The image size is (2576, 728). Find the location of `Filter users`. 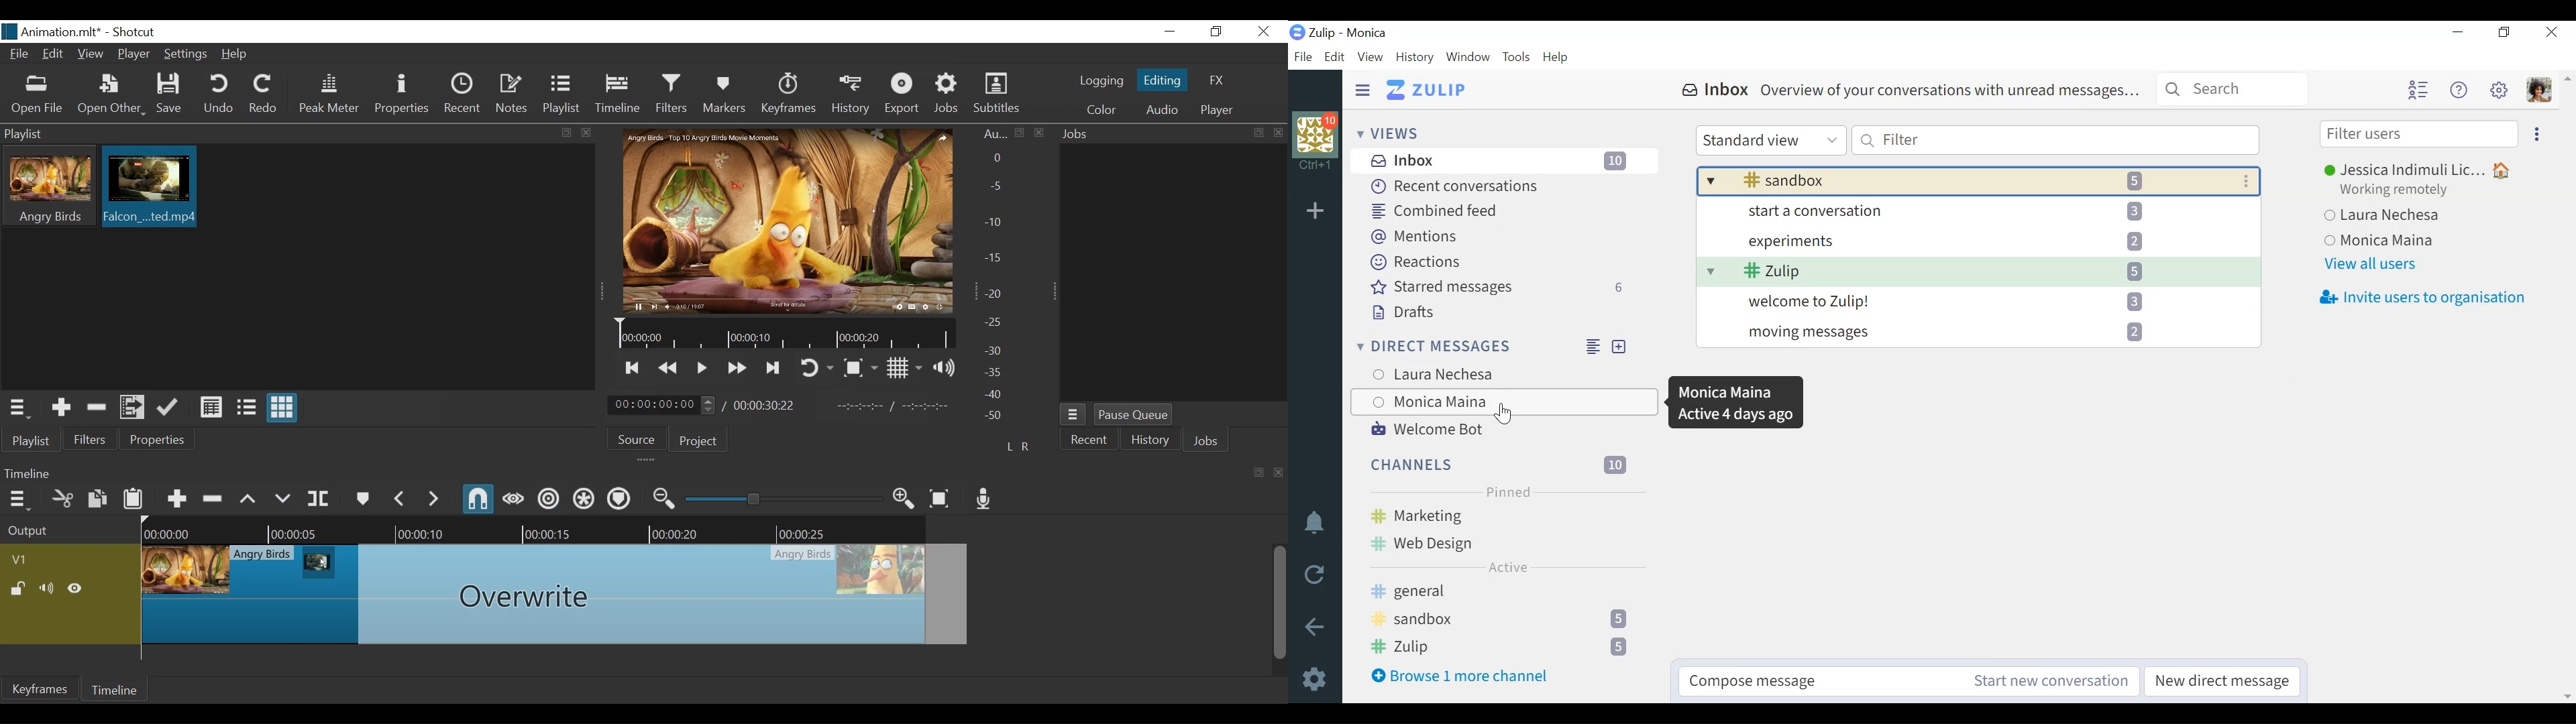

Filter users is located at coordinates (2418, 135).